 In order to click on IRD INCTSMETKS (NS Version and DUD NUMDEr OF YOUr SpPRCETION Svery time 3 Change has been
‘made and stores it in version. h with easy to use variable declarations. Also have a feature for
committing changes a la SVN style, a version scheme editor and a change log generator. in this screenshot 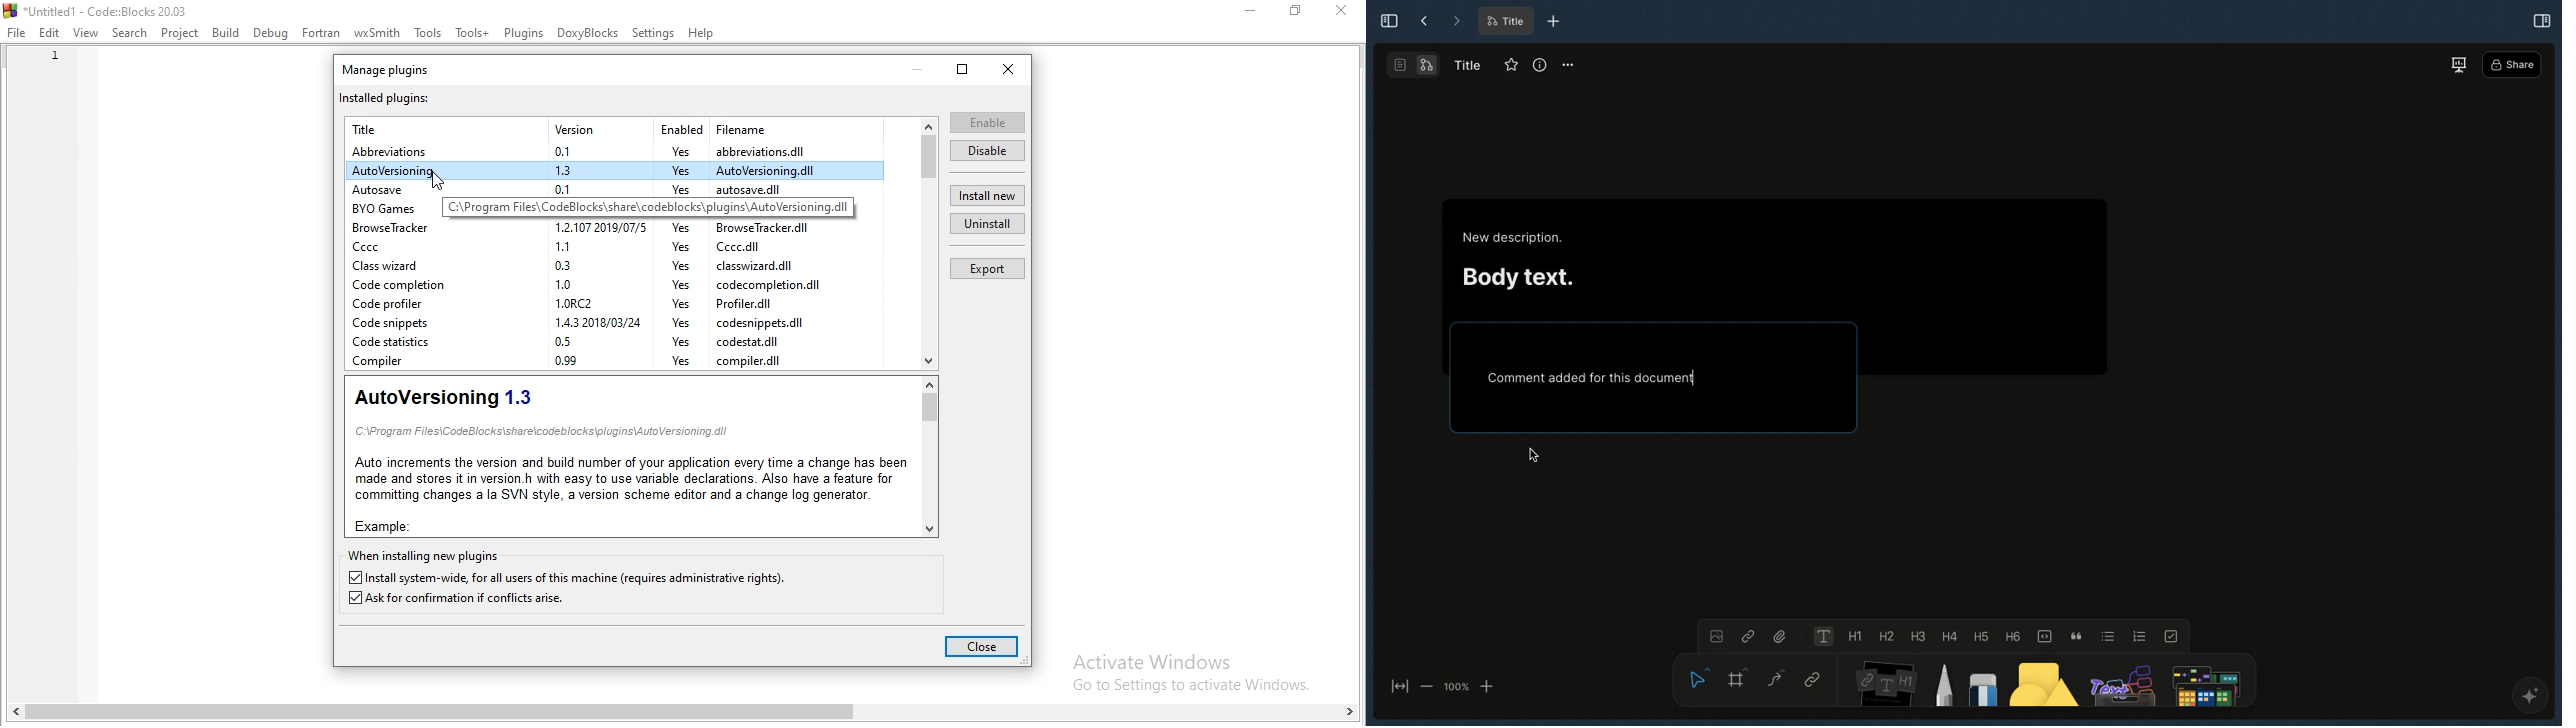, I will do `click(629, 481)`.